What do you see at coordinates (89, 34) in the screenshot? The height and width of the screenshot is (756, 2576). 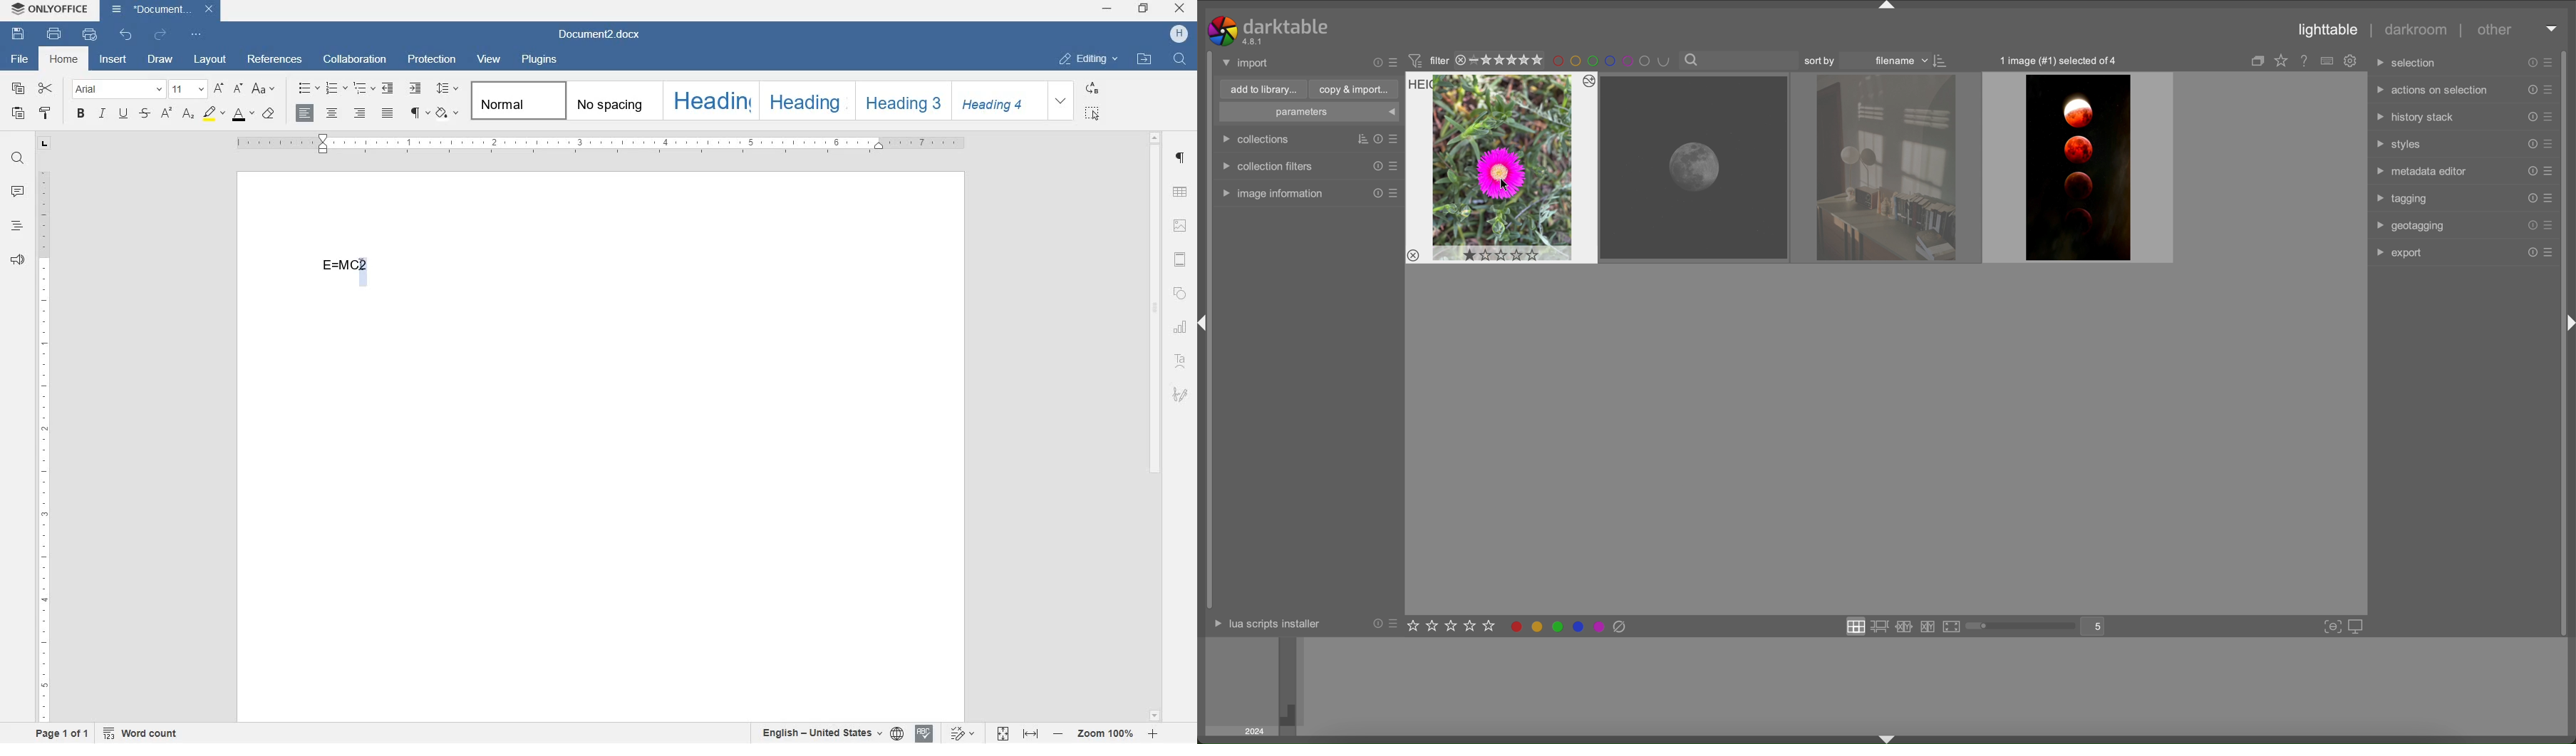 I see `quick print` at bounding box center [89, 34].